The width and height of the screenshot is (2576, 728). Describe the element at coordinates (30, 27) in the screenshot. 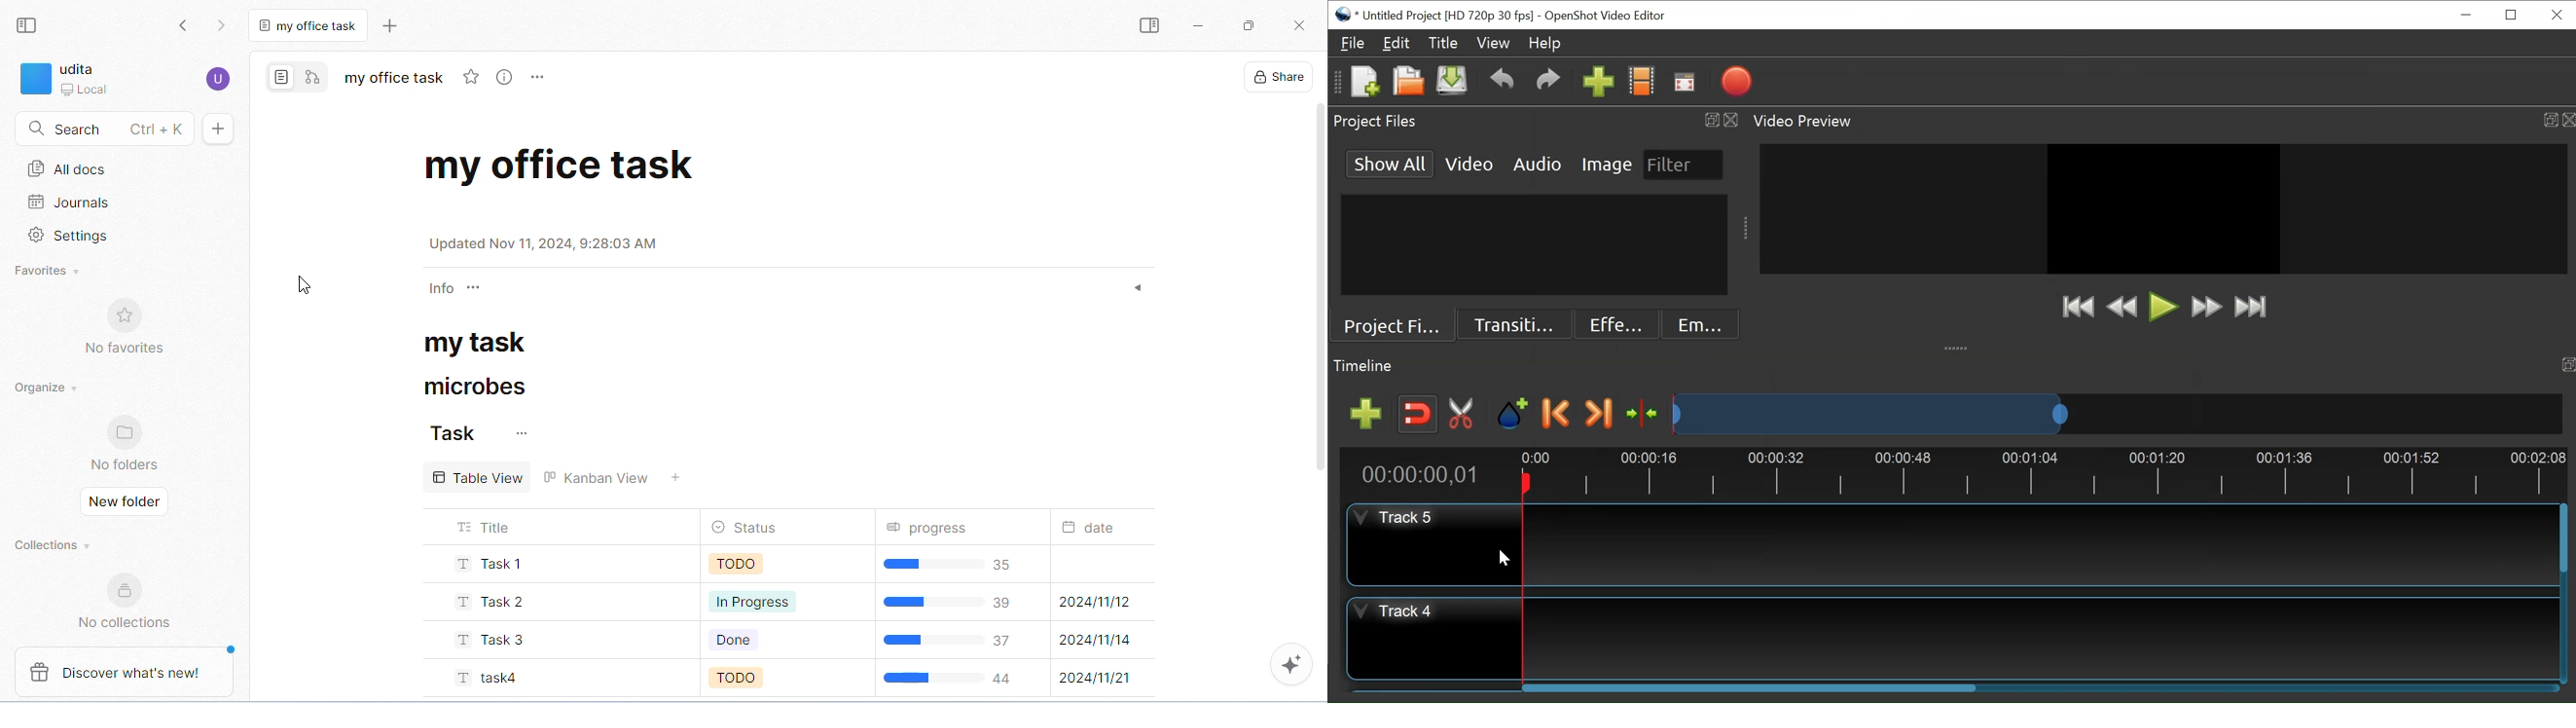

I see `collapse side bar` at that location.